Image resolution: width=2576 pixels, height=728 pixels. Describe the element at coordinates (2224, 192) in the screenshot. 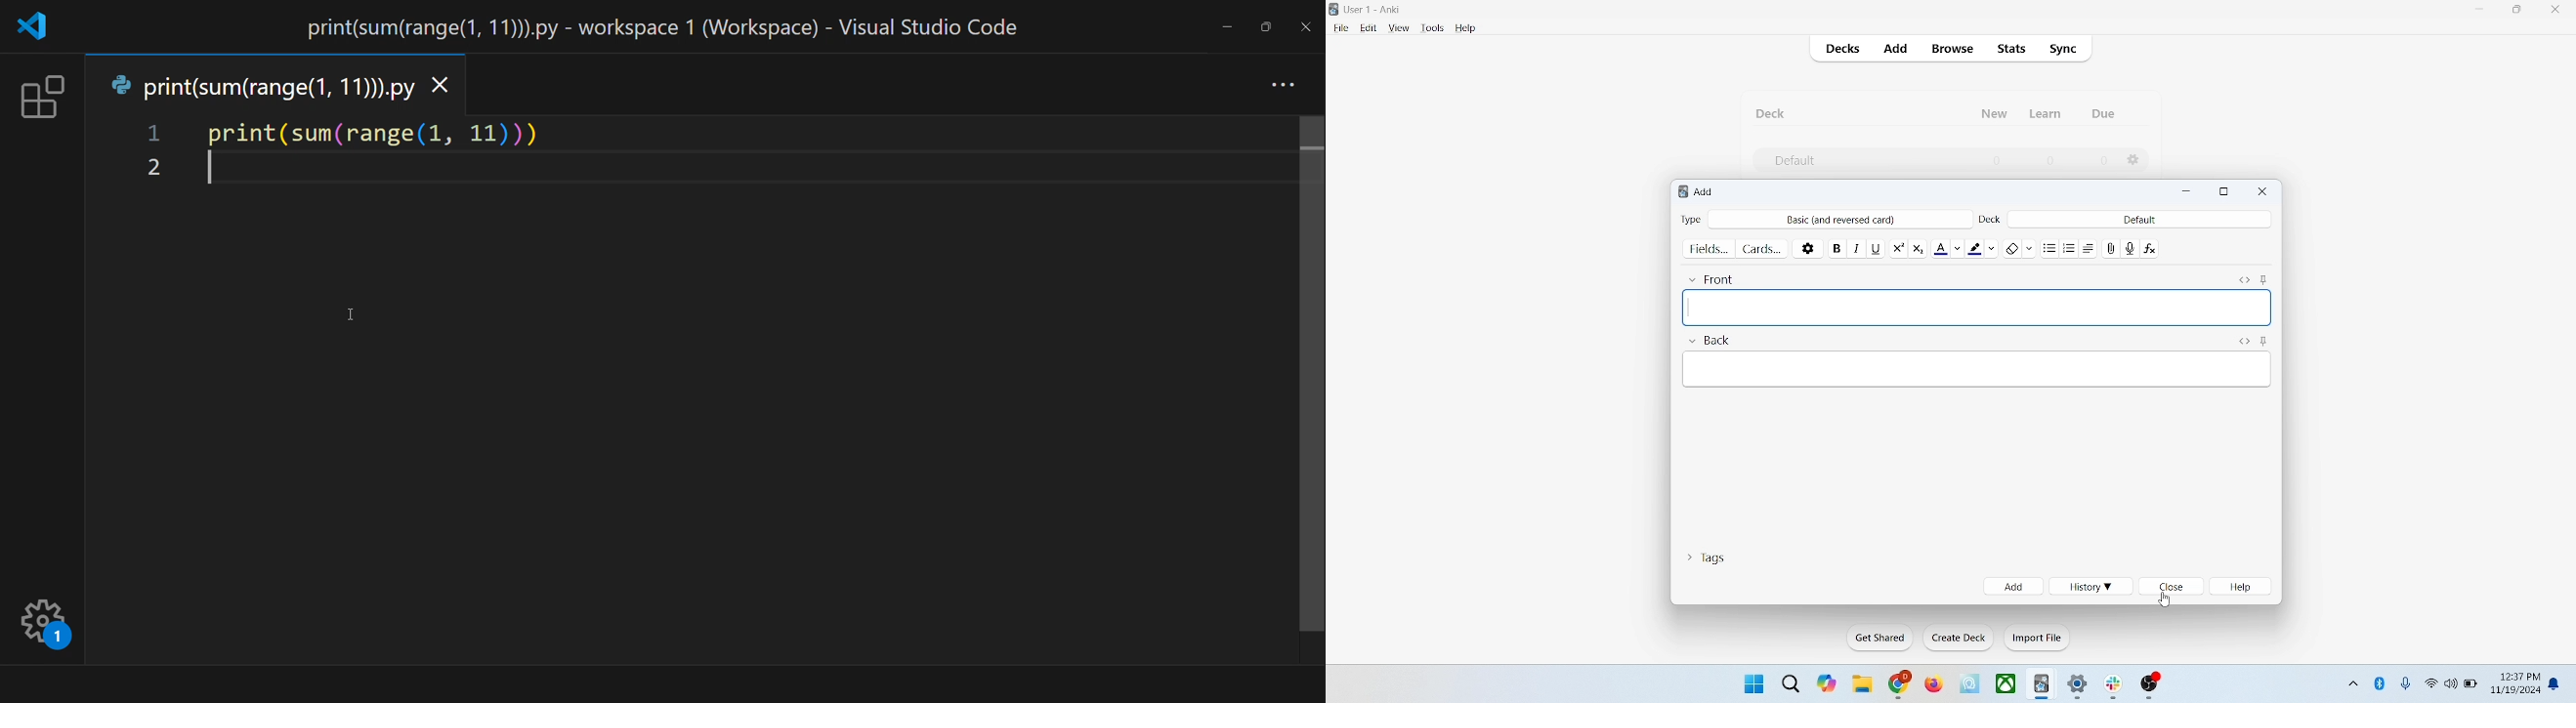

I see `maximize` at that location.